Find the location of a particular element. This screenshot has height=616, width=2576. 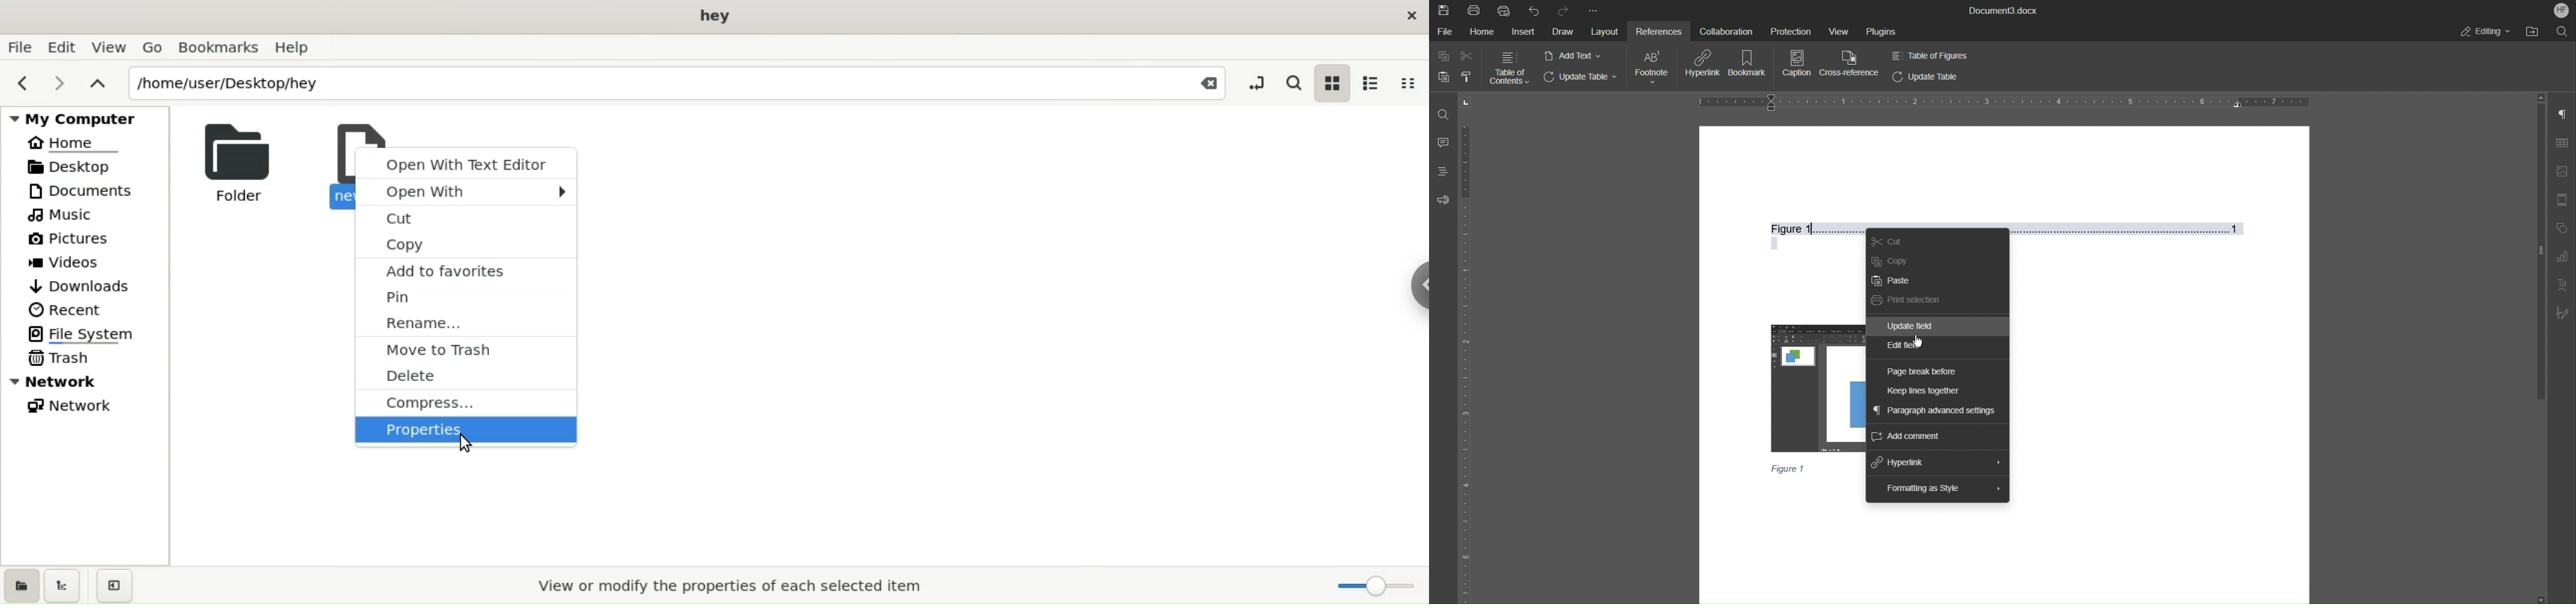

icon view is located at coordinates (1334, 83).